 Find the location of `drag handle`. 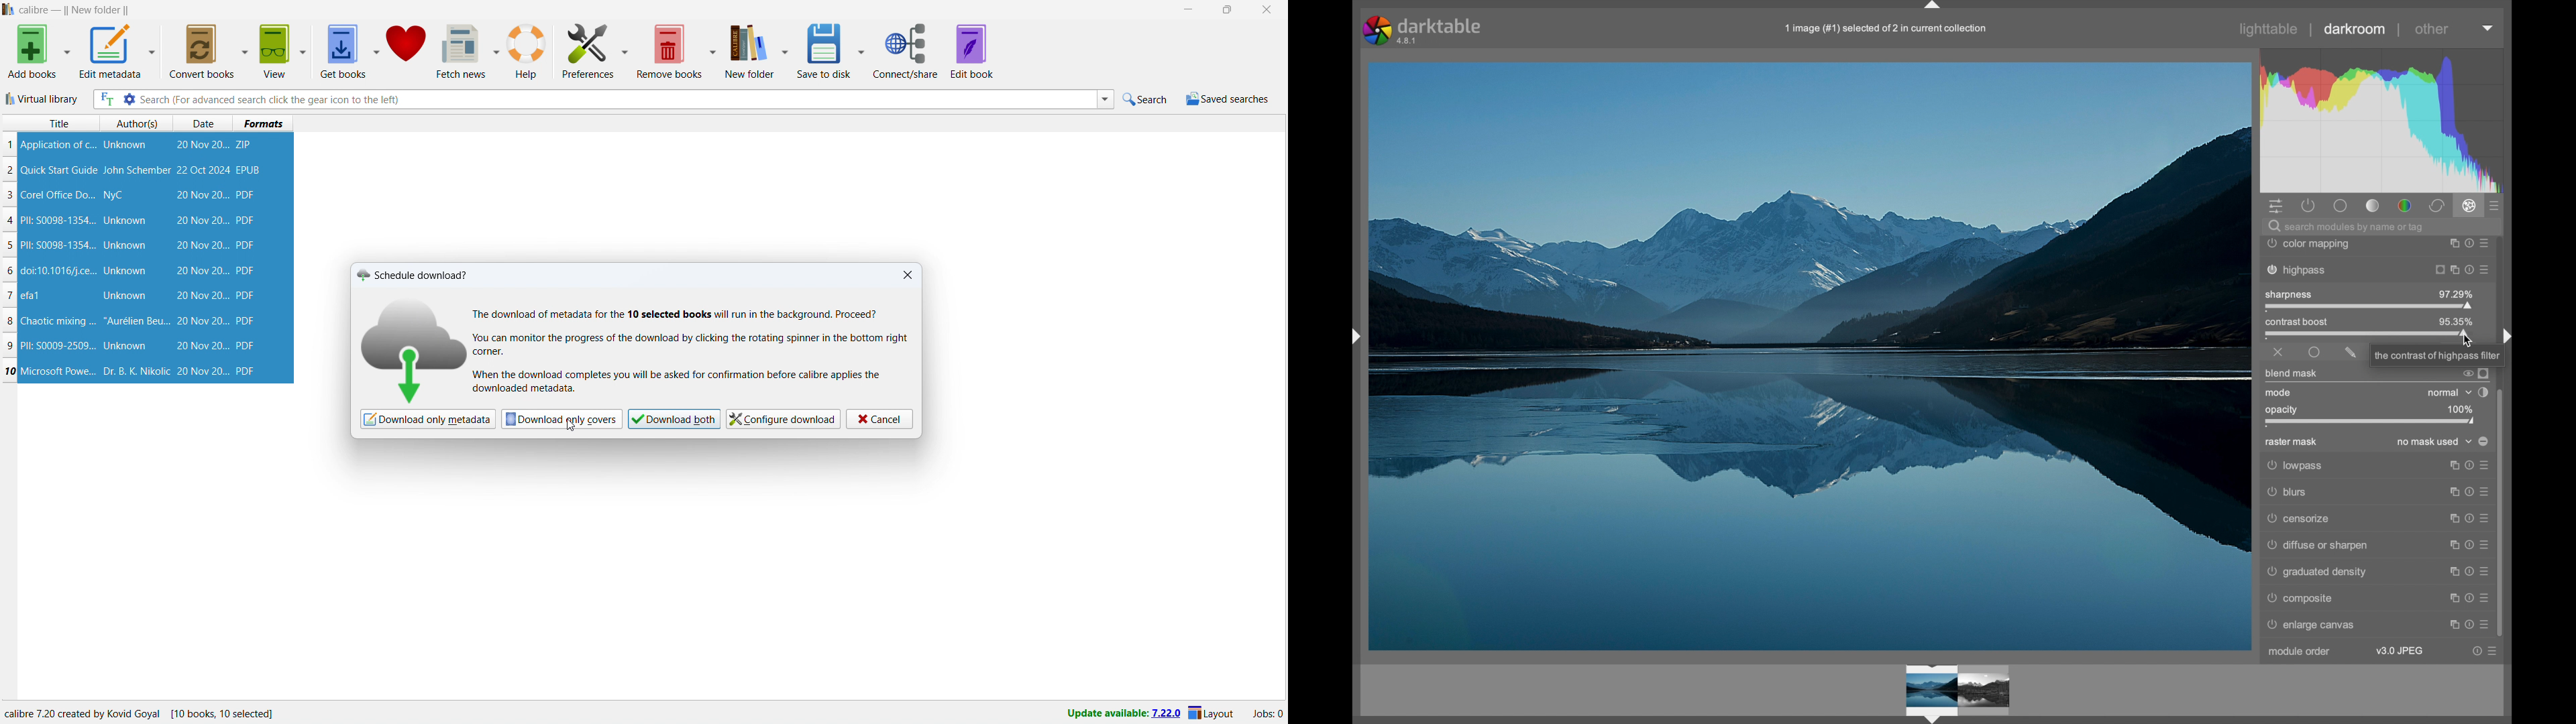

drag handle is located at coordinates (1933, 7).